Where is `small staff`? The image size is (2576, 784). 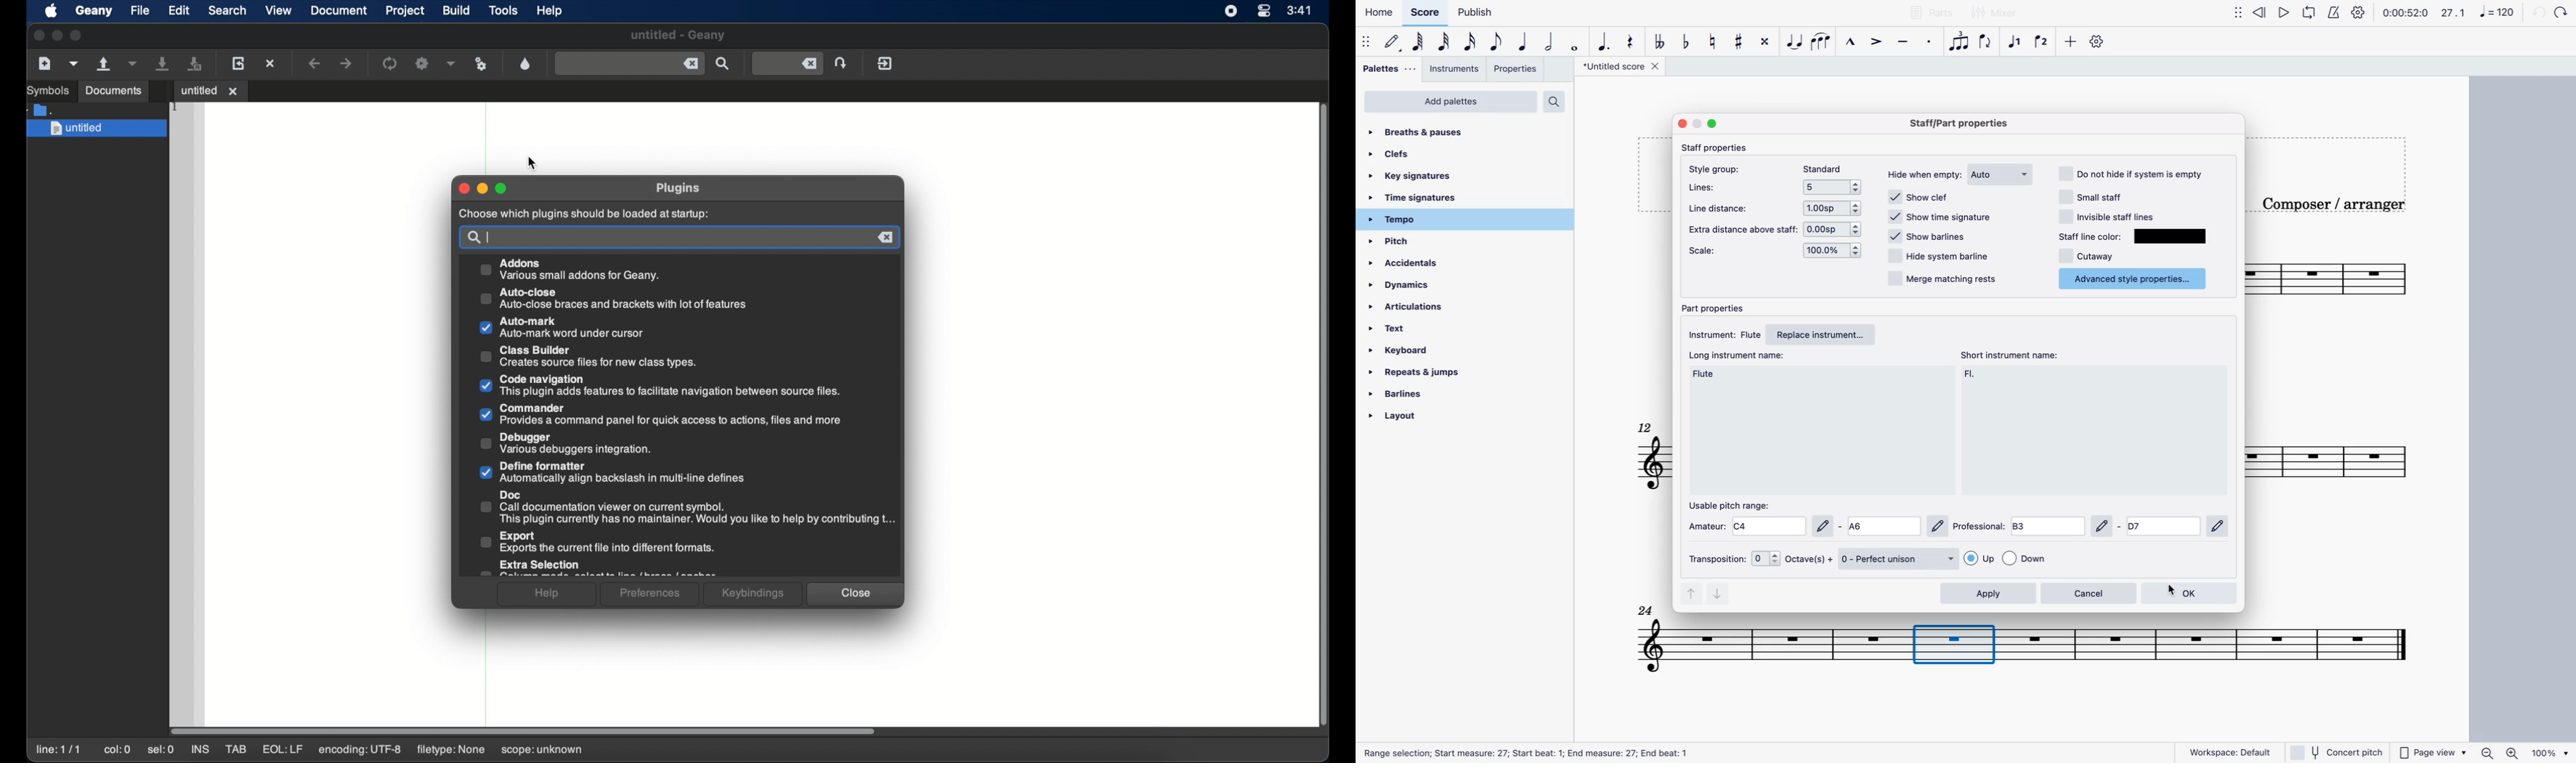
small staff is located at coordinates (2099, 196).